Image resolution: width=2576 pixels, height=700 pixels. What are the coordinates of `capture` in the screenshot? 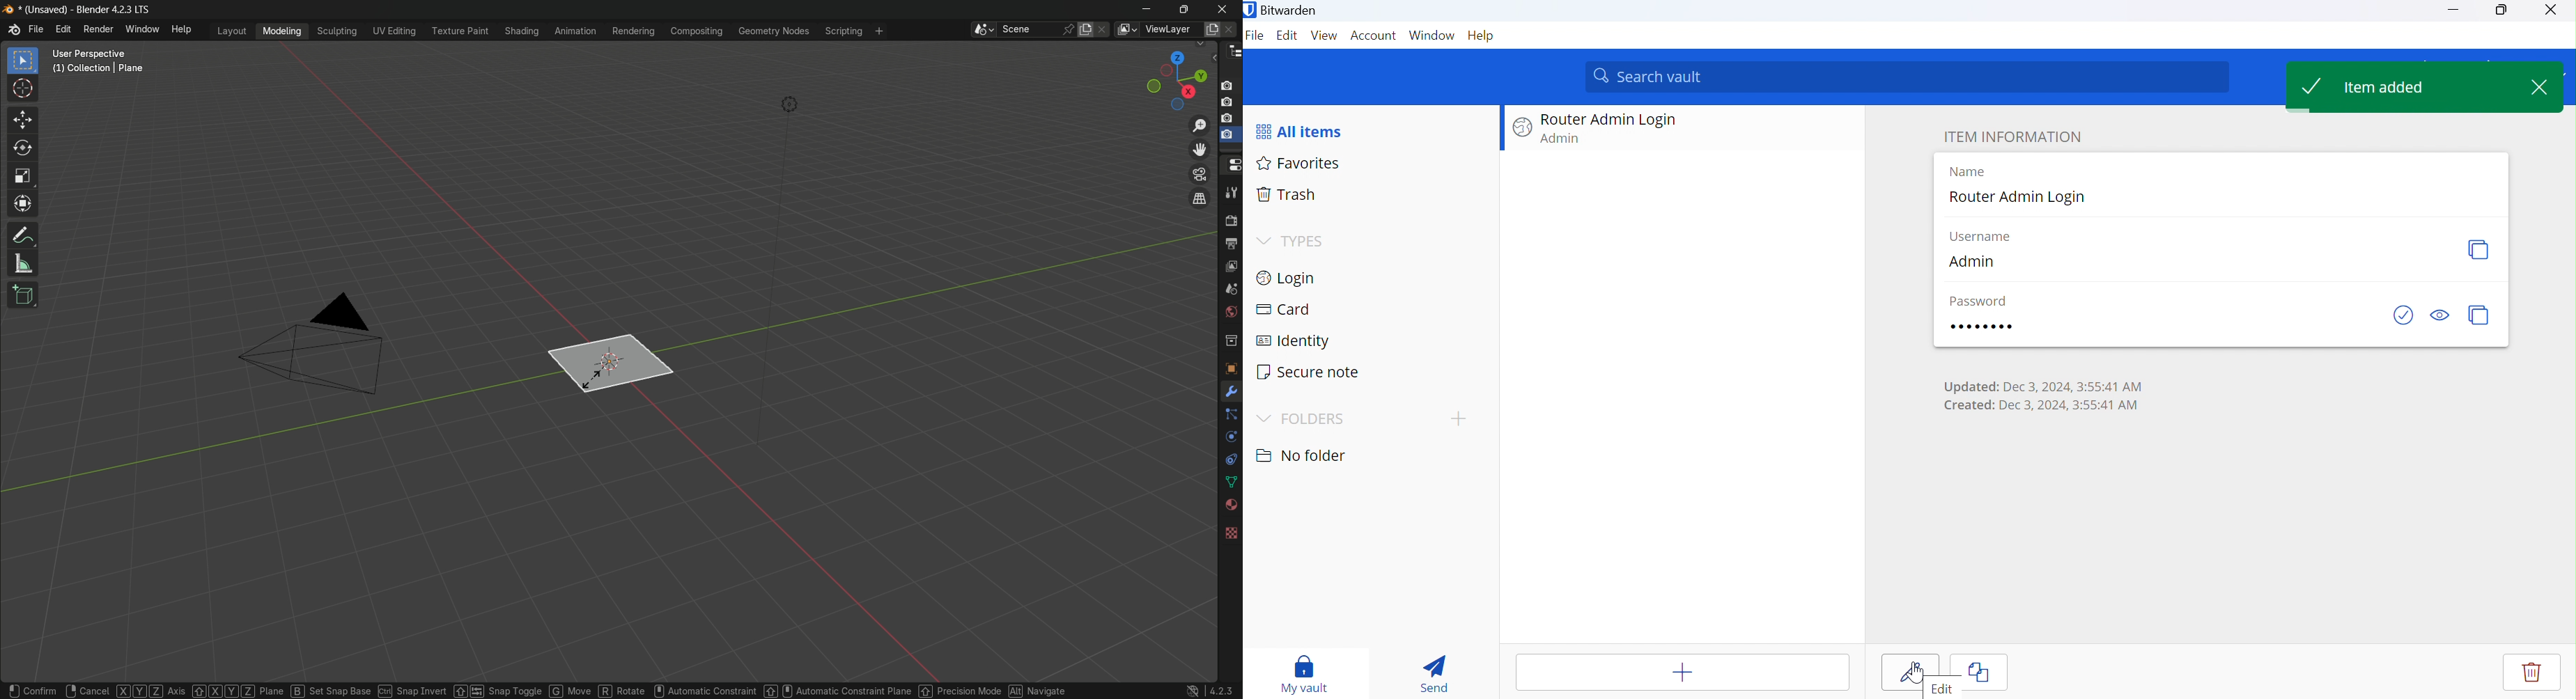 It's located at (1230, 83).